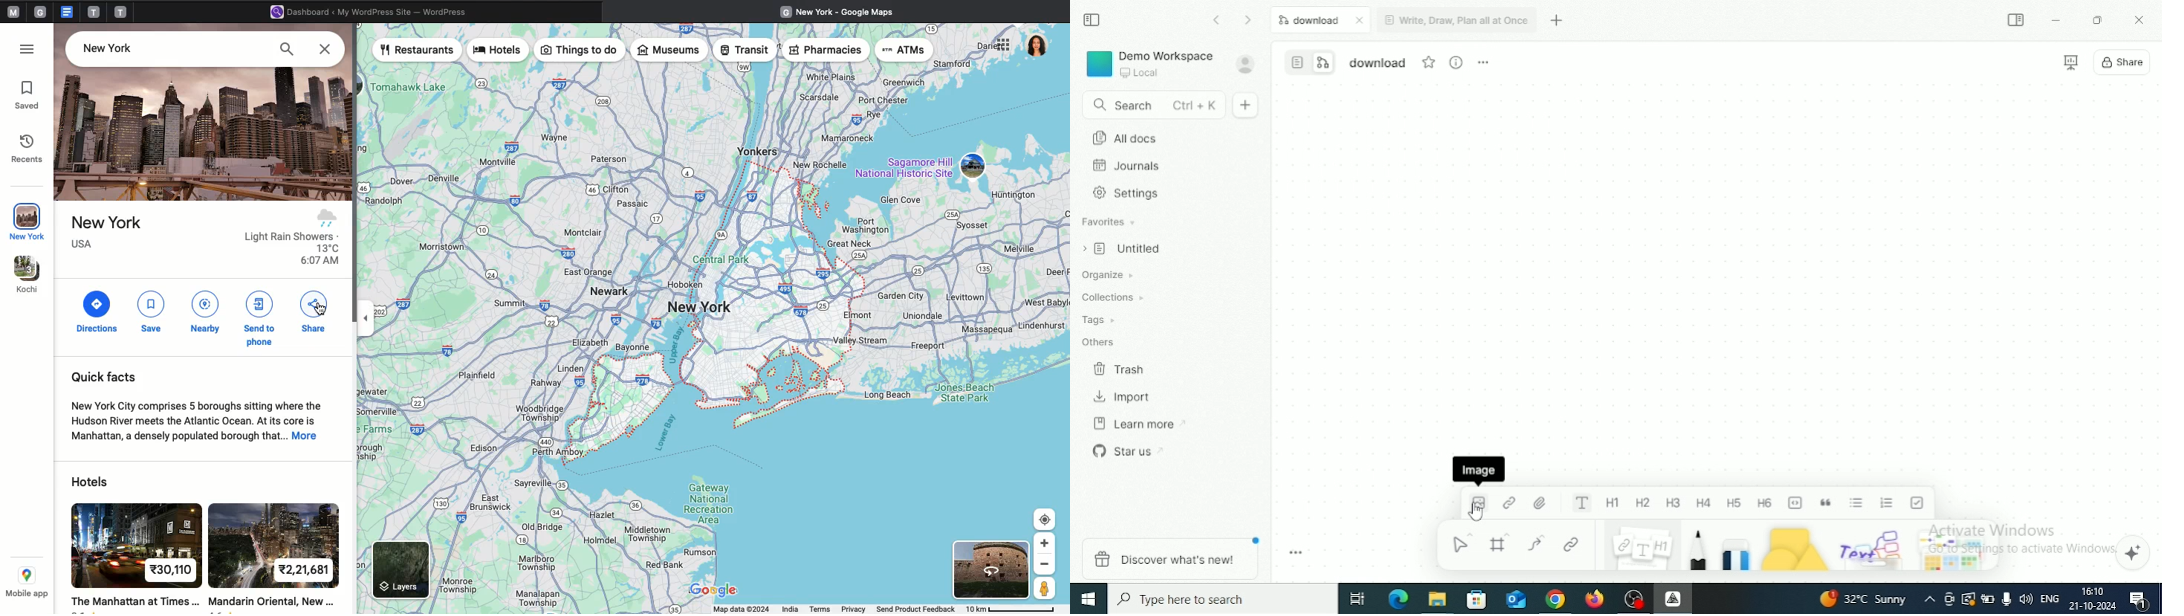 Image resolution: width=2184 pixels, height=616 pixels. I want to click on Organize, so click(1110, 276).